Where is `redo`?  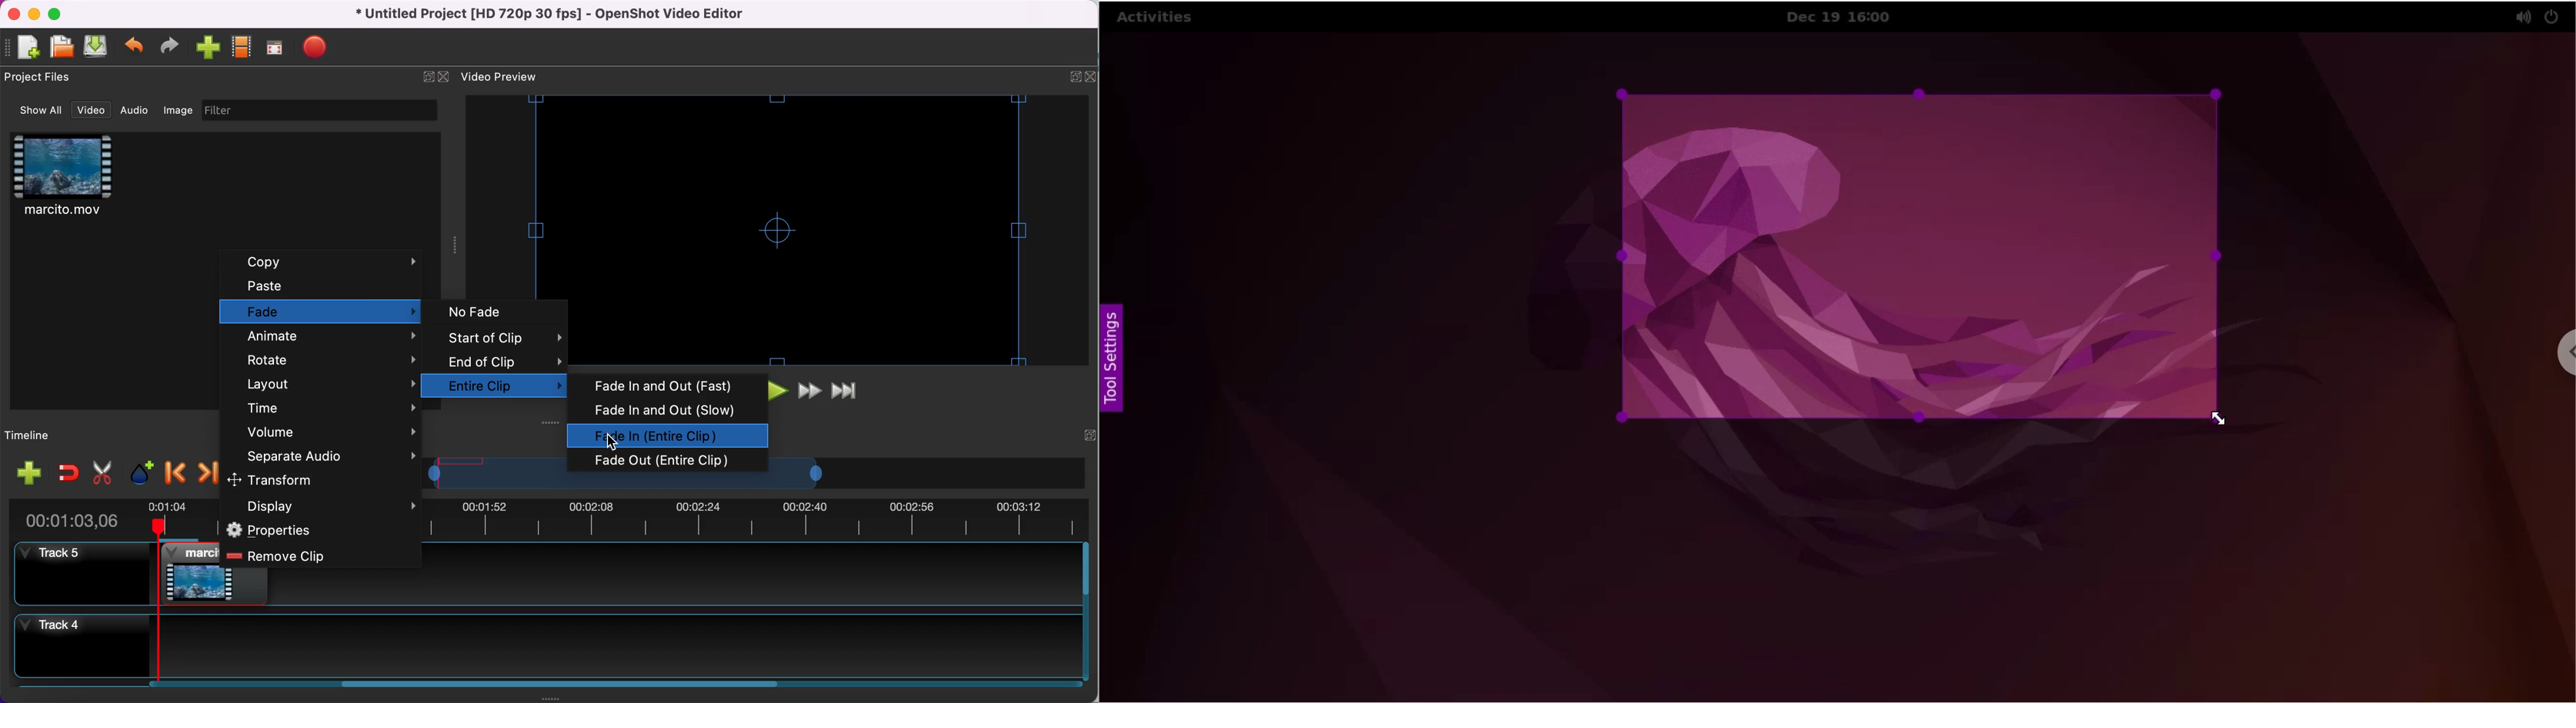
redo is located at coordinates (168, 46).